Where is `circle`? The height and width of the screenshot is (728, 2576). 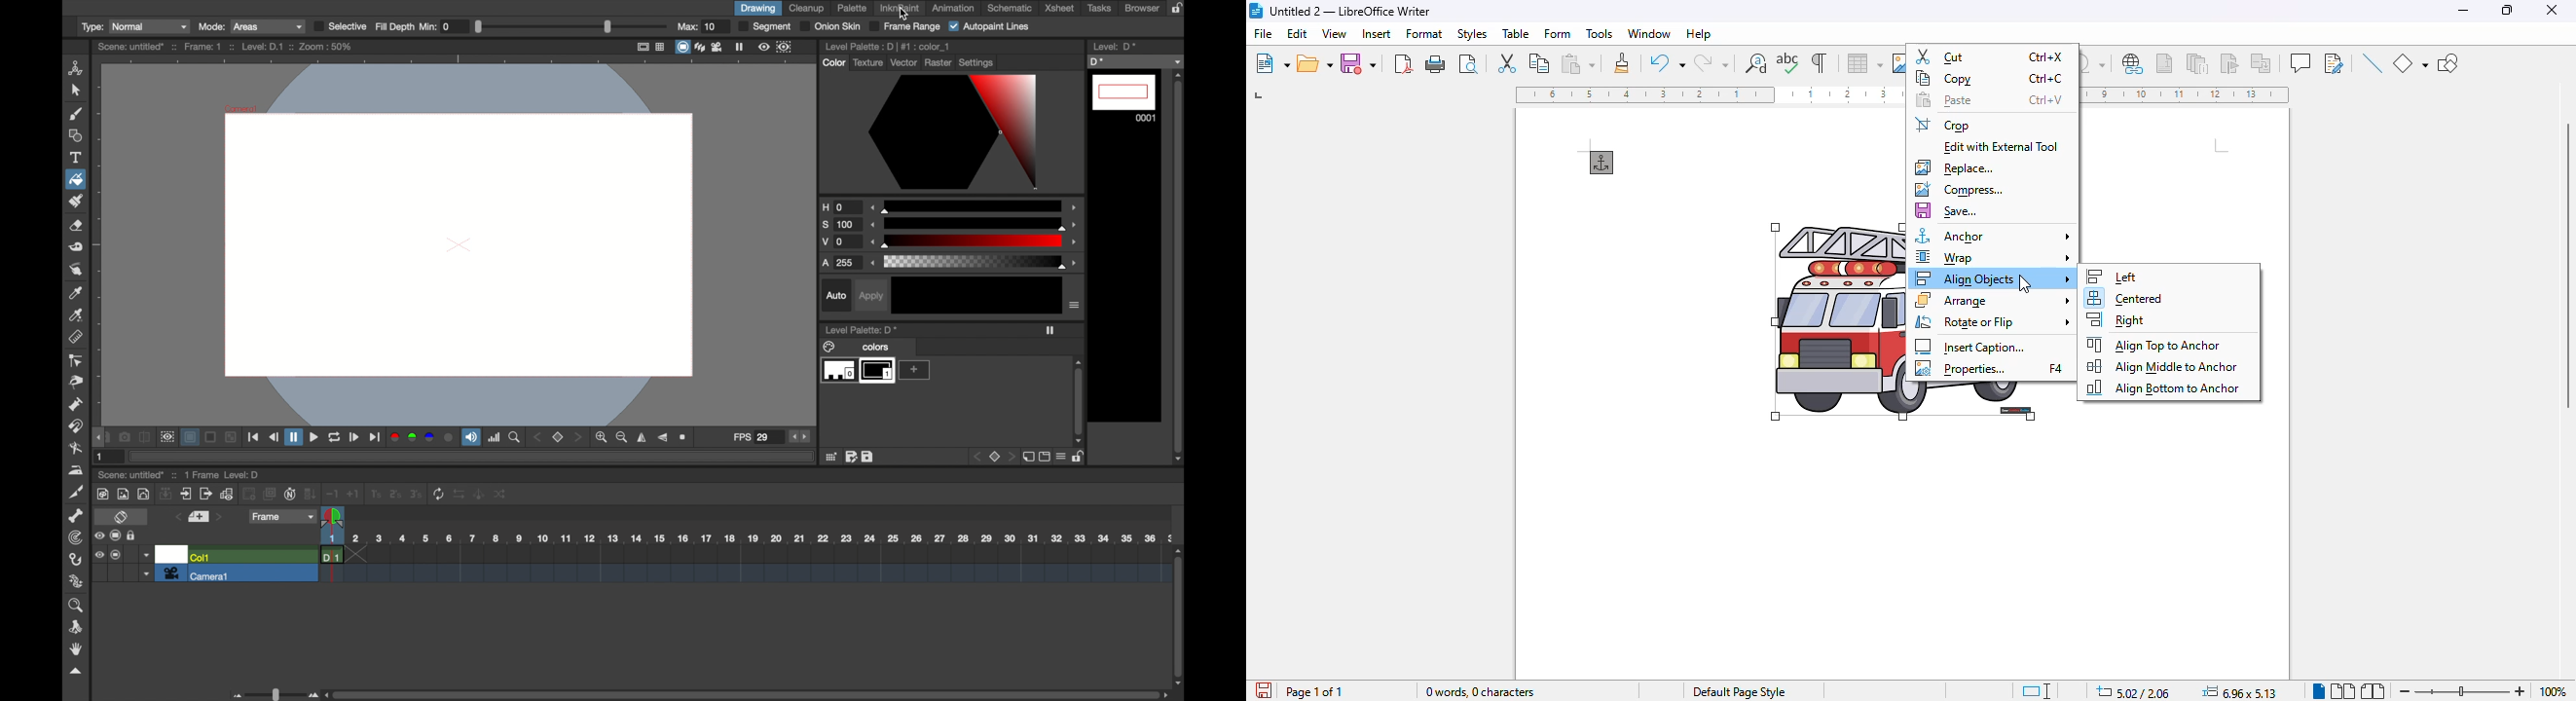
circle is located at coordinates (450, 437).